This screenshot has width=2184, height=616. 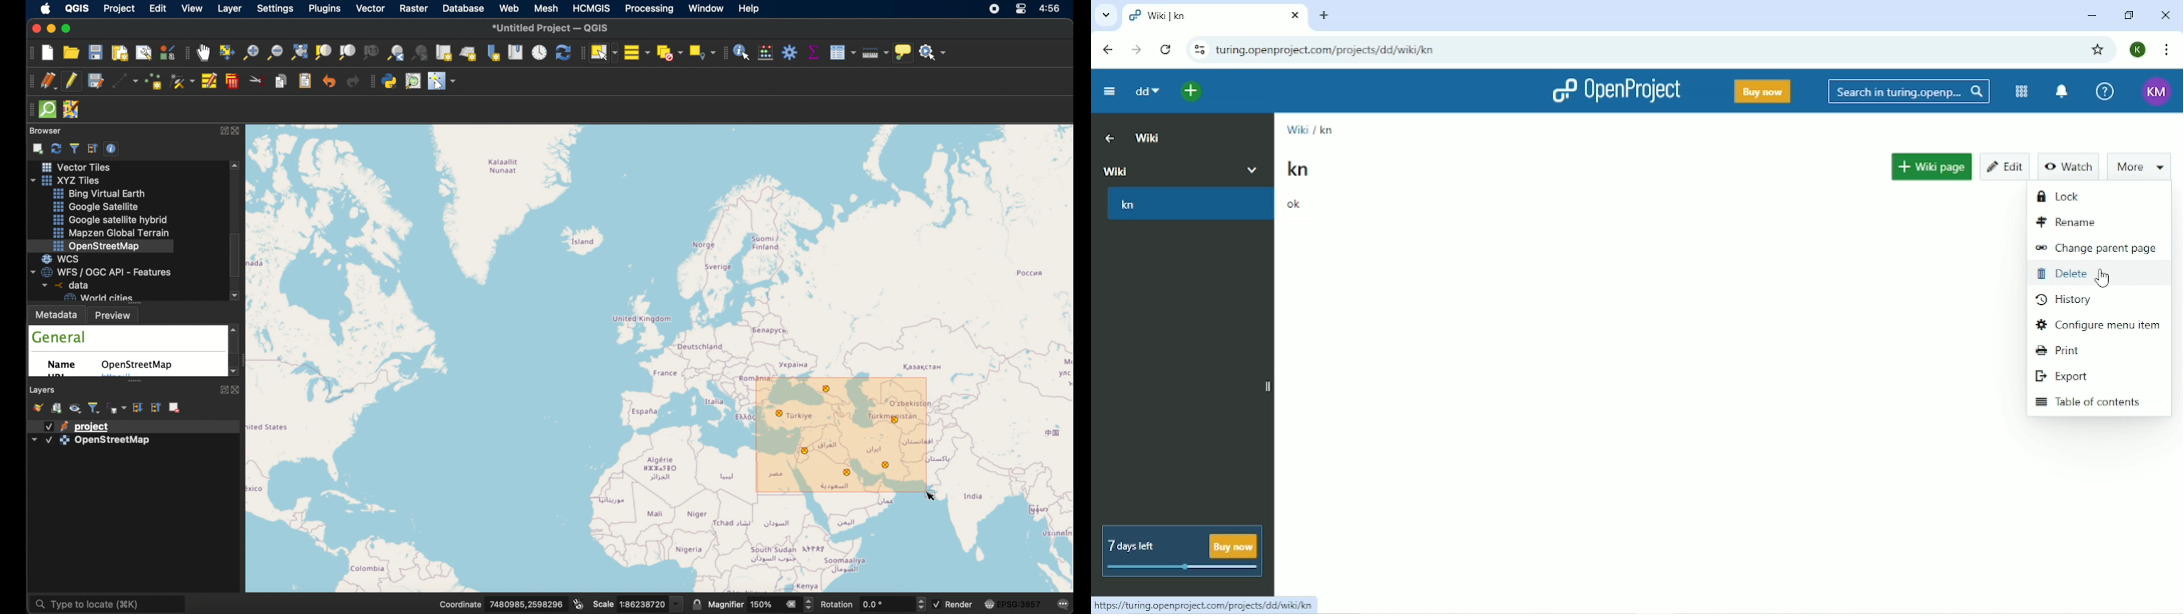 What do you see at coordinates (73, 81) in the screenshot?
I see `toggle editing` at bounding box center [73, 81].